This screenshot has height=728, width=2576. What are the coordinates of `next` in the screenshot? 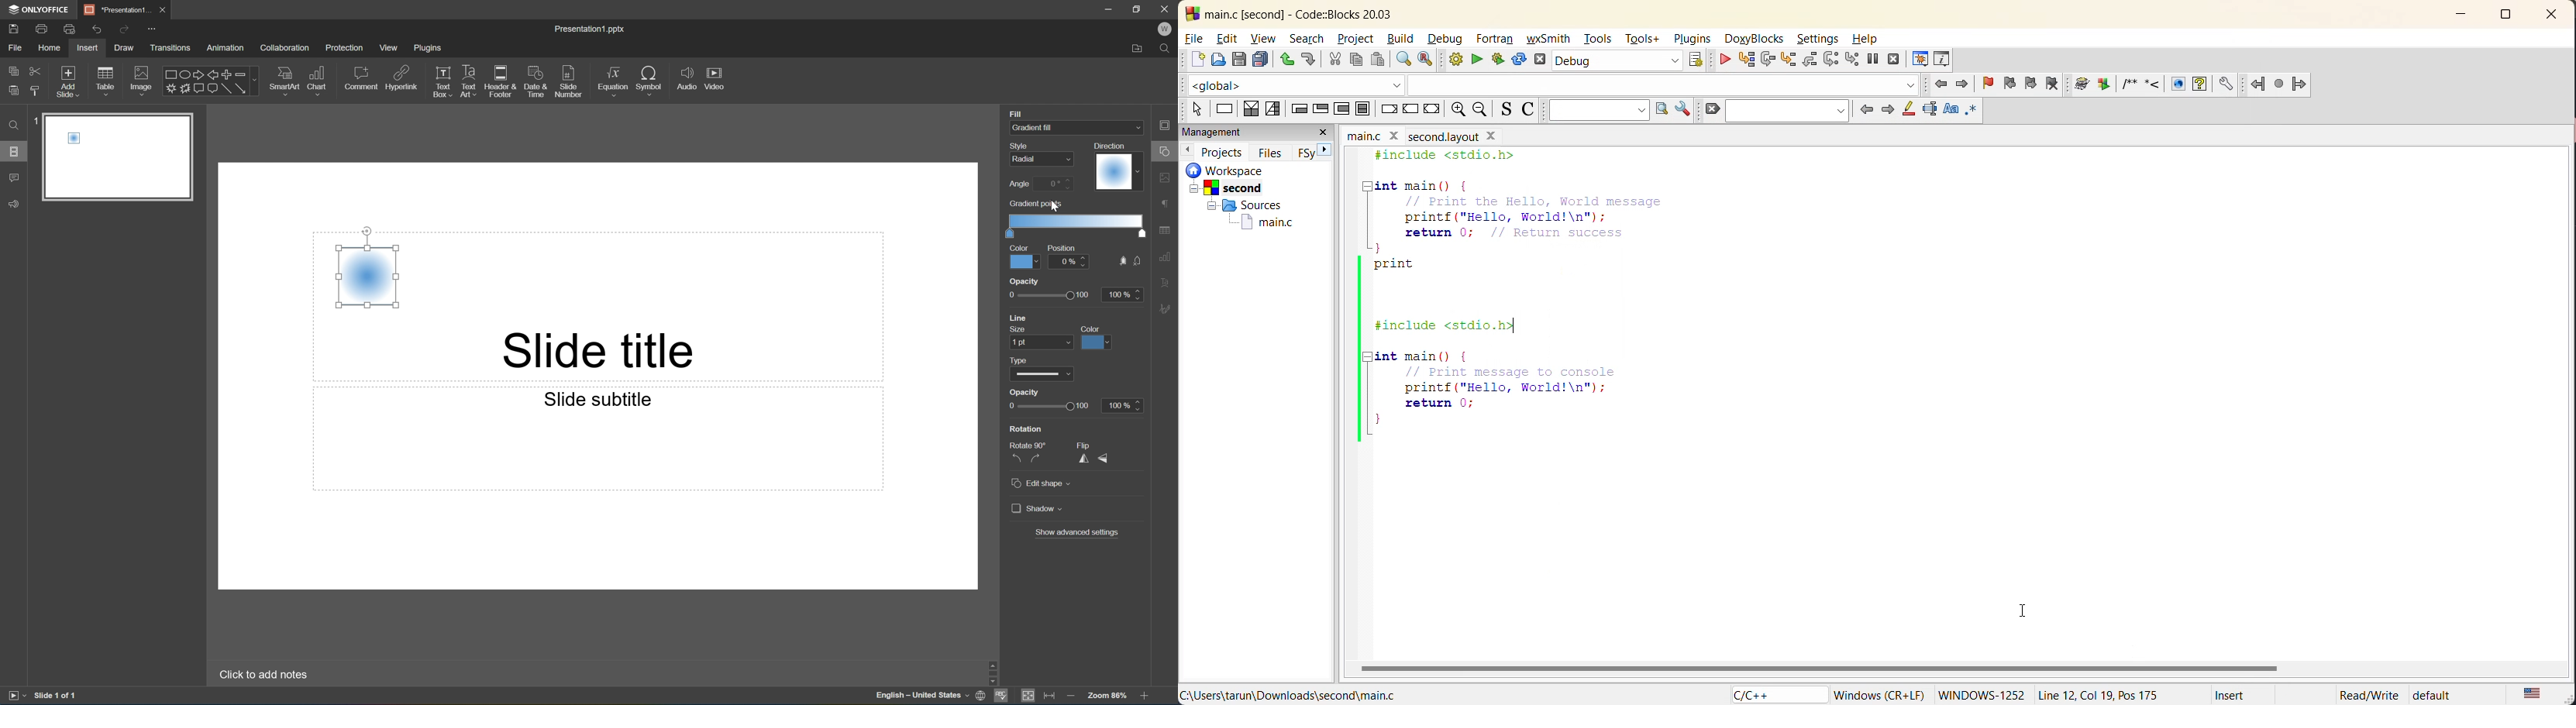 It's located at (1325, 150).